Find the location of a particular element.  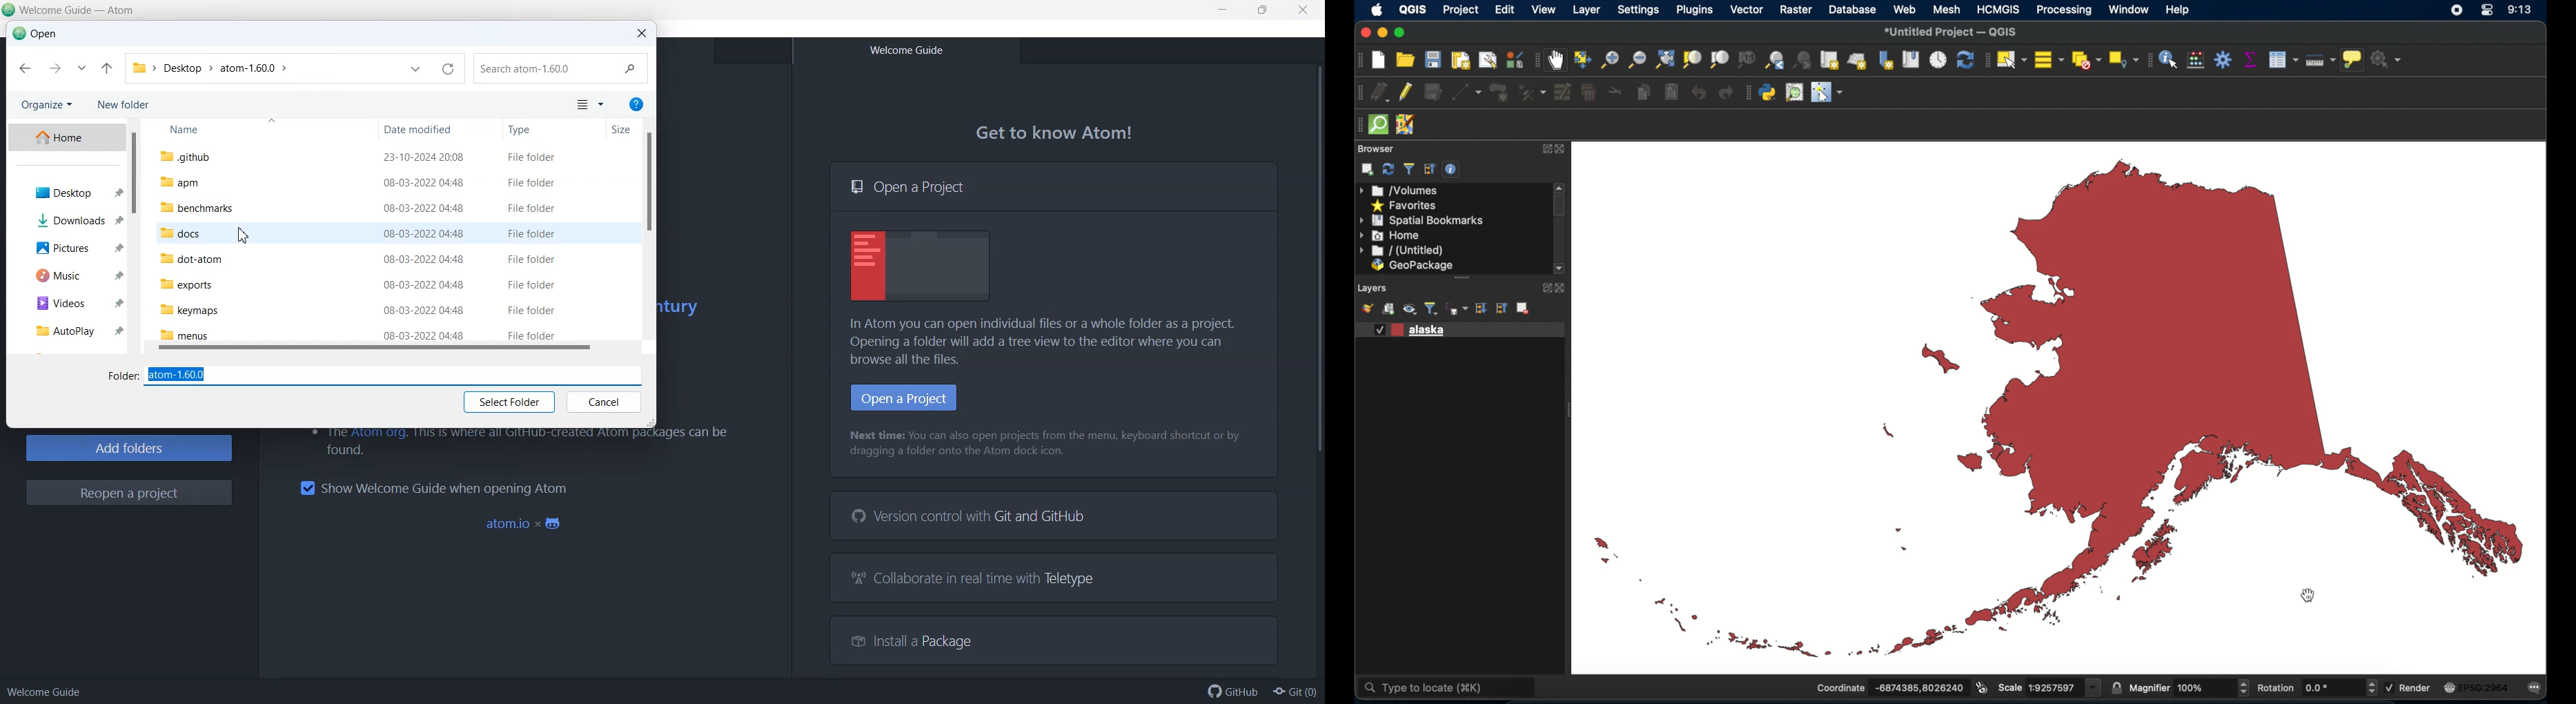

delete selected is located at coordinates (1589, 93).